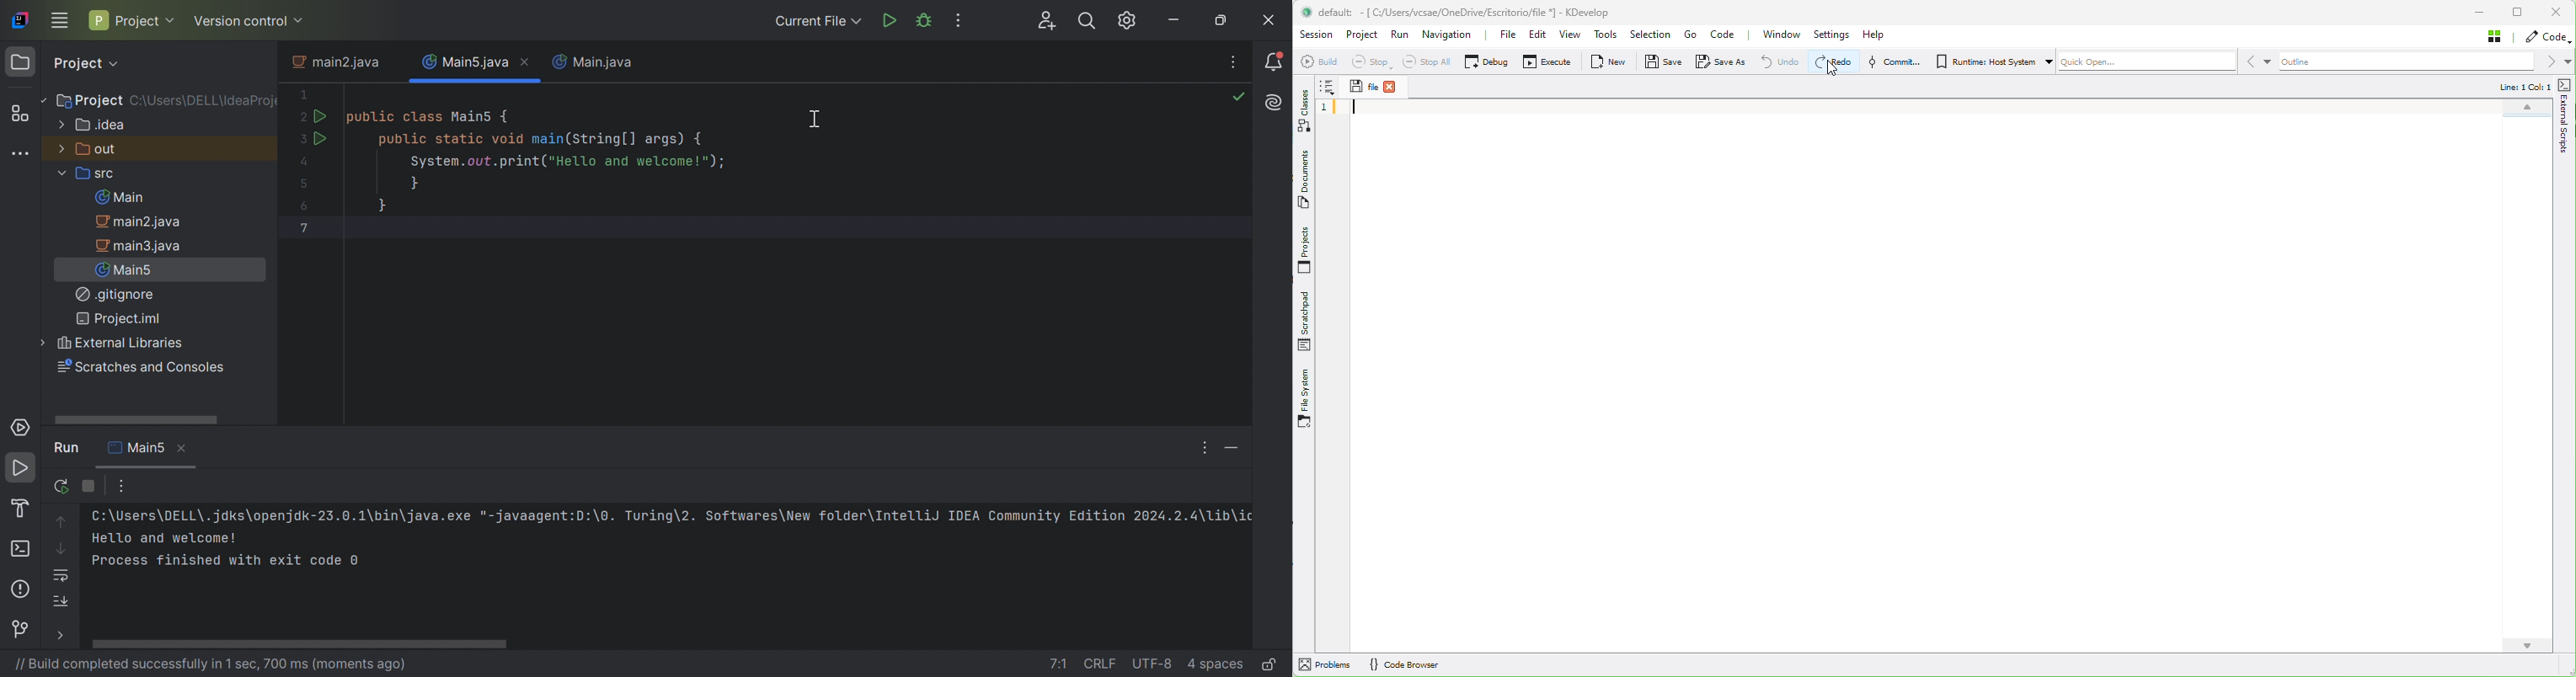 Image resolution: width=2576 pixels, height=700 pixels. I want to click on External Libraries, so click(117, 342).